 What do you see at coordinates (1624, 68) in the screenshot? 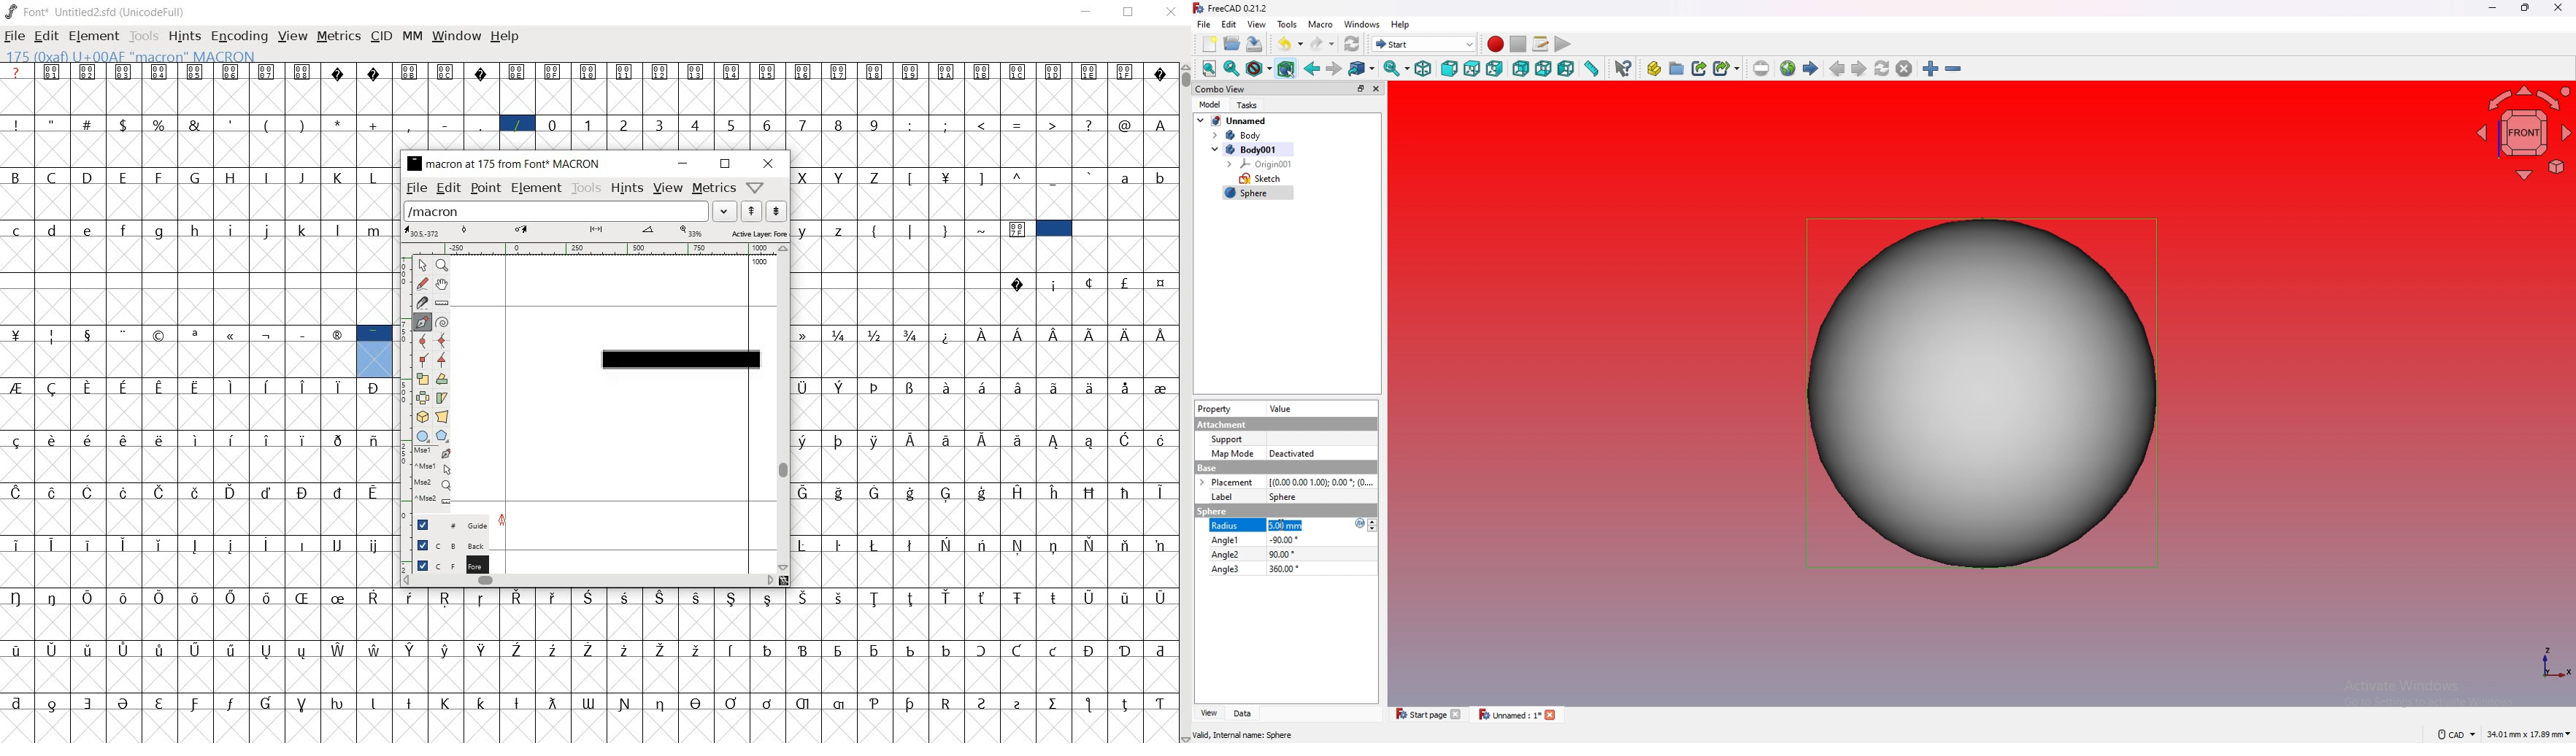
I see `whats this` at bounding box center [1624, 68].